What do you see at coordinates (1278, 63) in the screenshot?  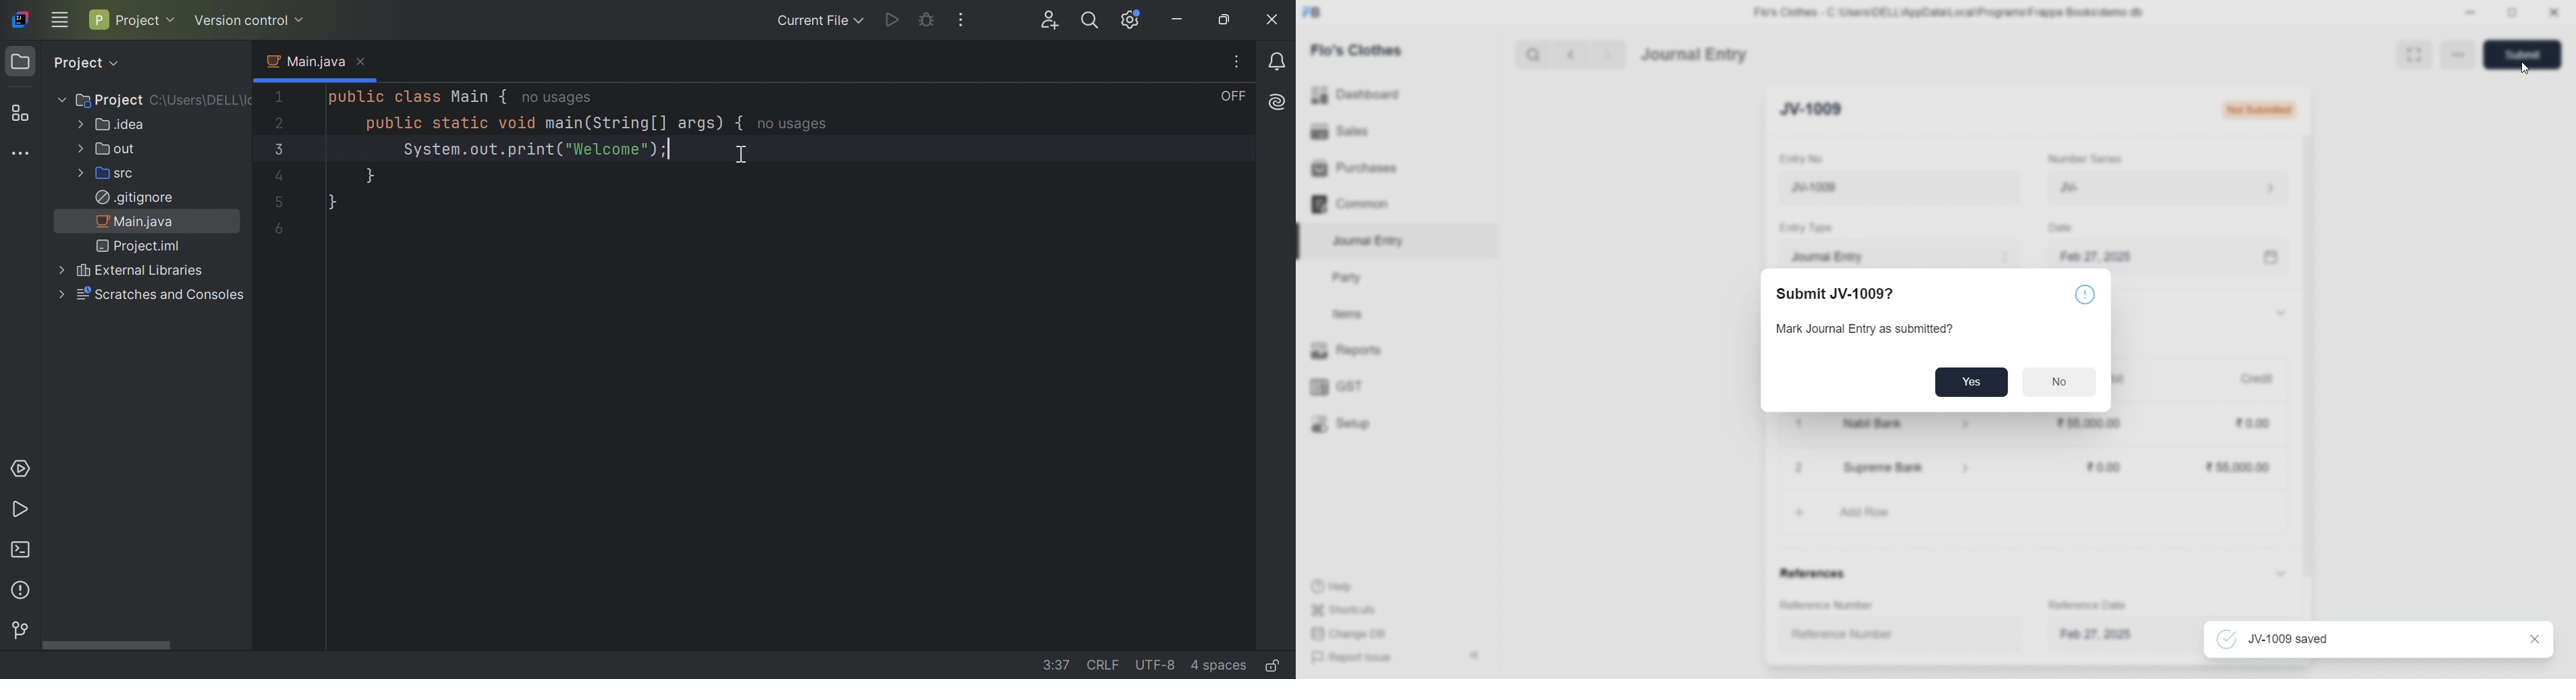 I see `Notifications` at bounding box center [1278, 63].